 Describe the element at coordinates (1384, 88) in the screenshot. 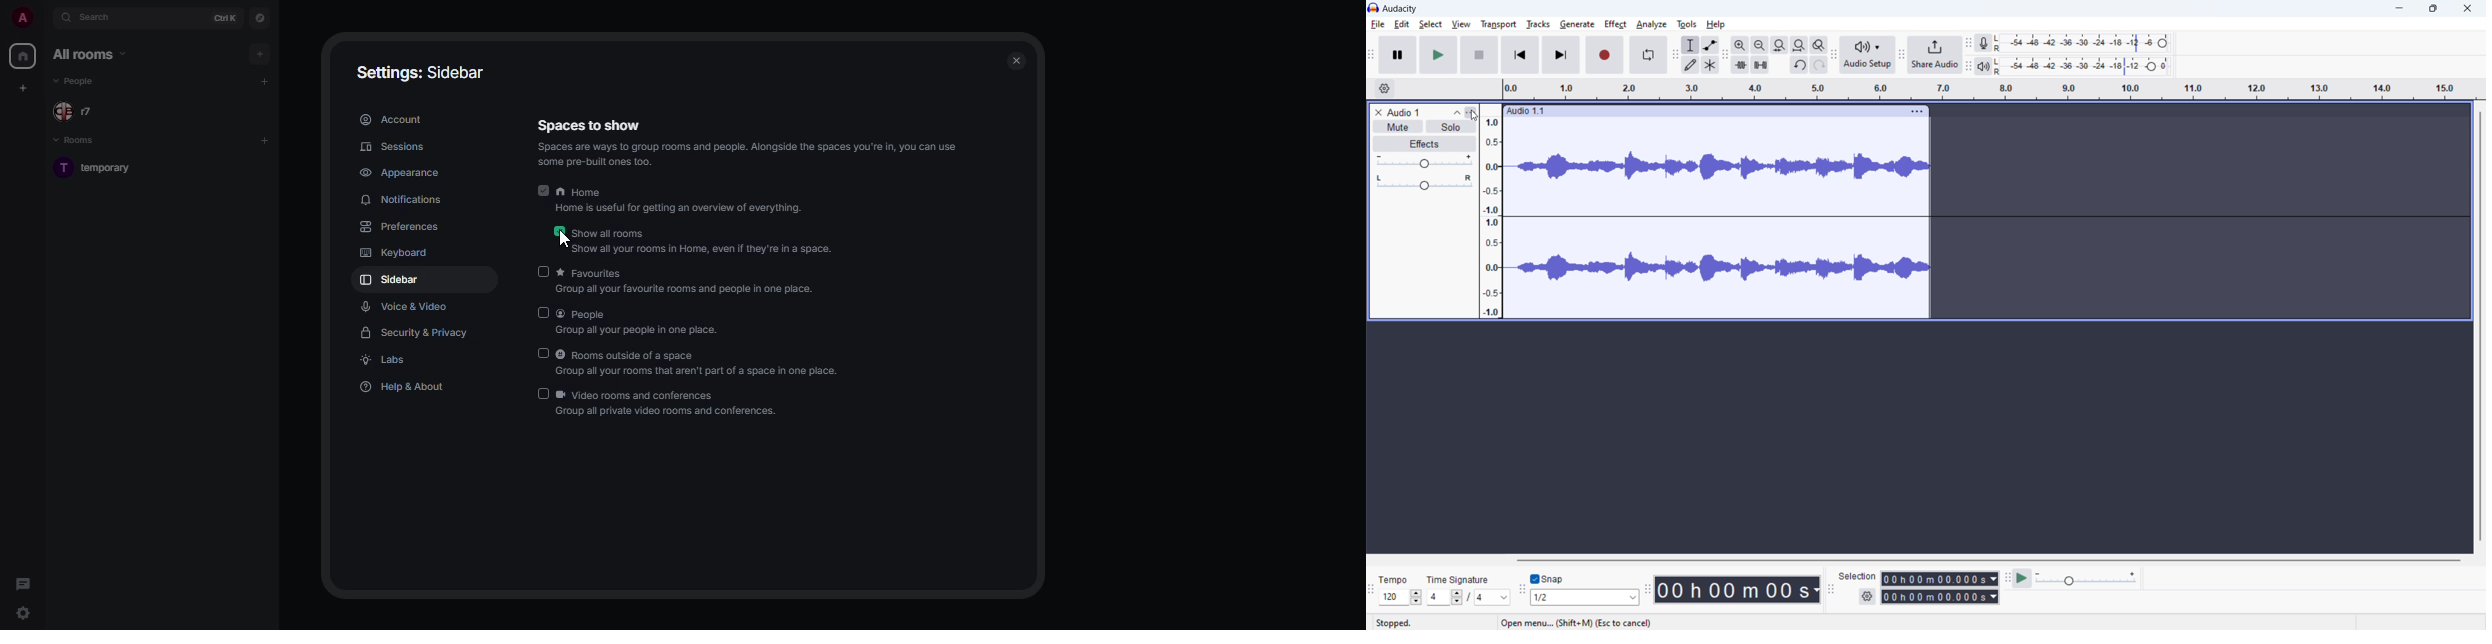

I see `timeline settings` at that location.